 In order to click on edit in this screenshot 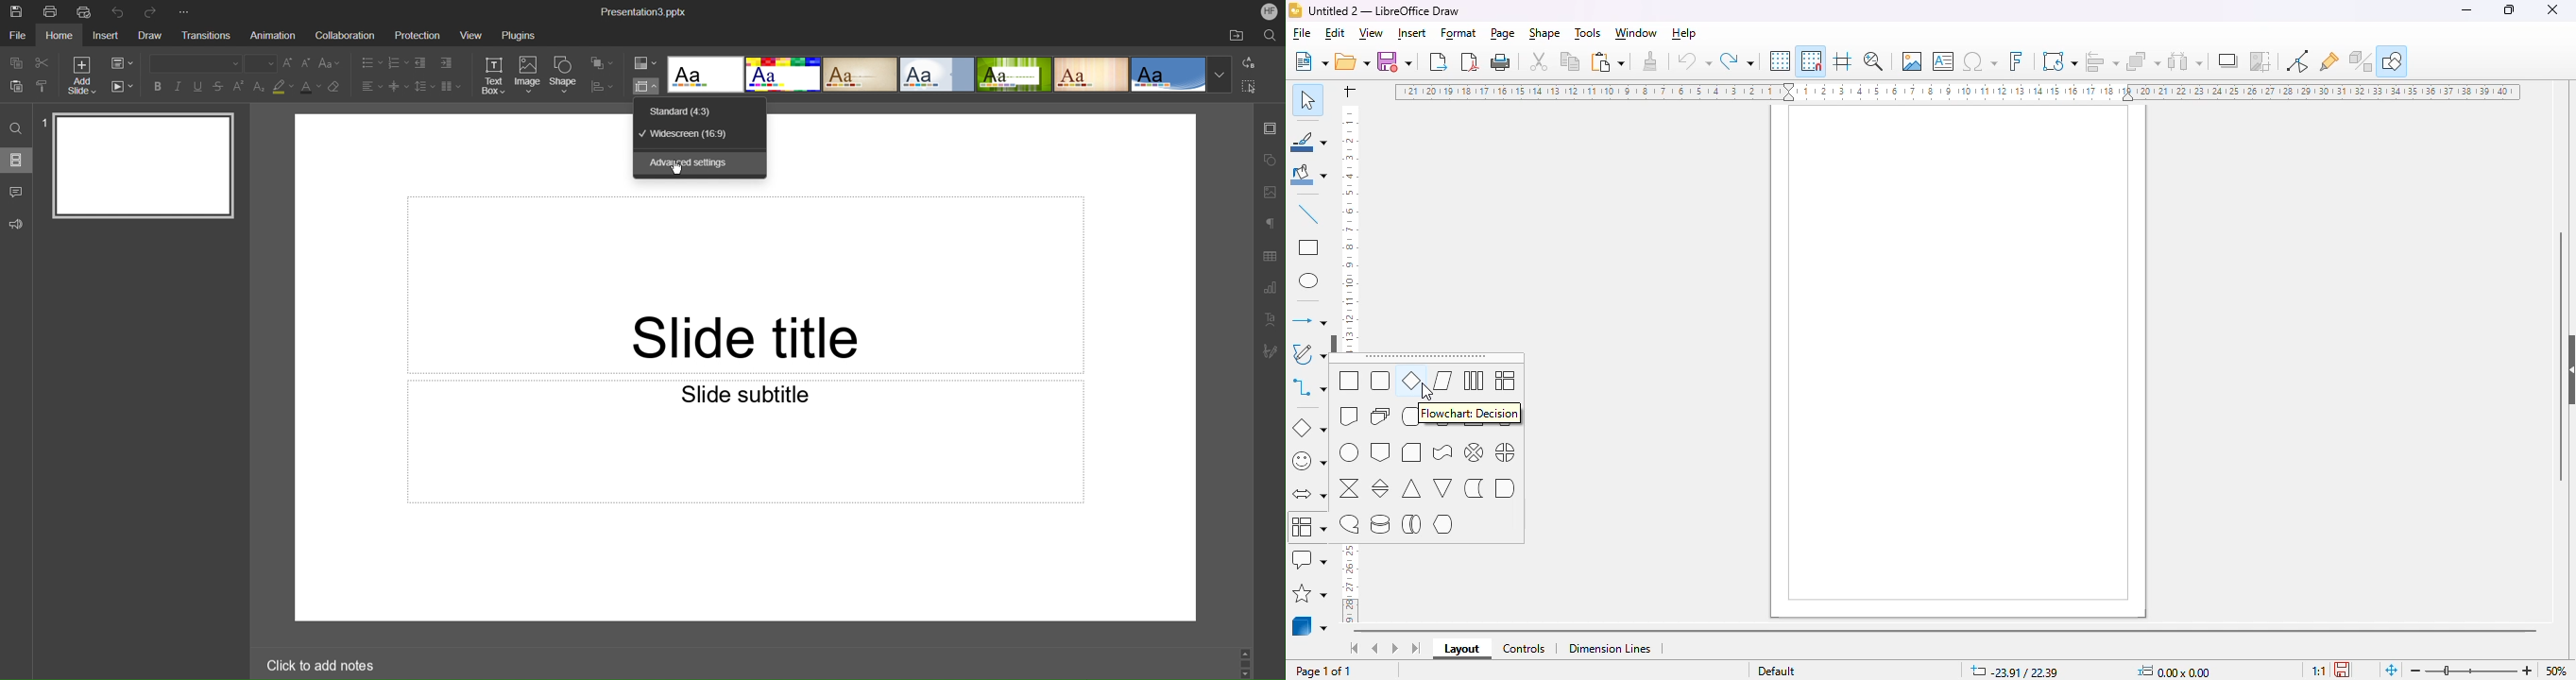, I will do `click(1336, 33)`.